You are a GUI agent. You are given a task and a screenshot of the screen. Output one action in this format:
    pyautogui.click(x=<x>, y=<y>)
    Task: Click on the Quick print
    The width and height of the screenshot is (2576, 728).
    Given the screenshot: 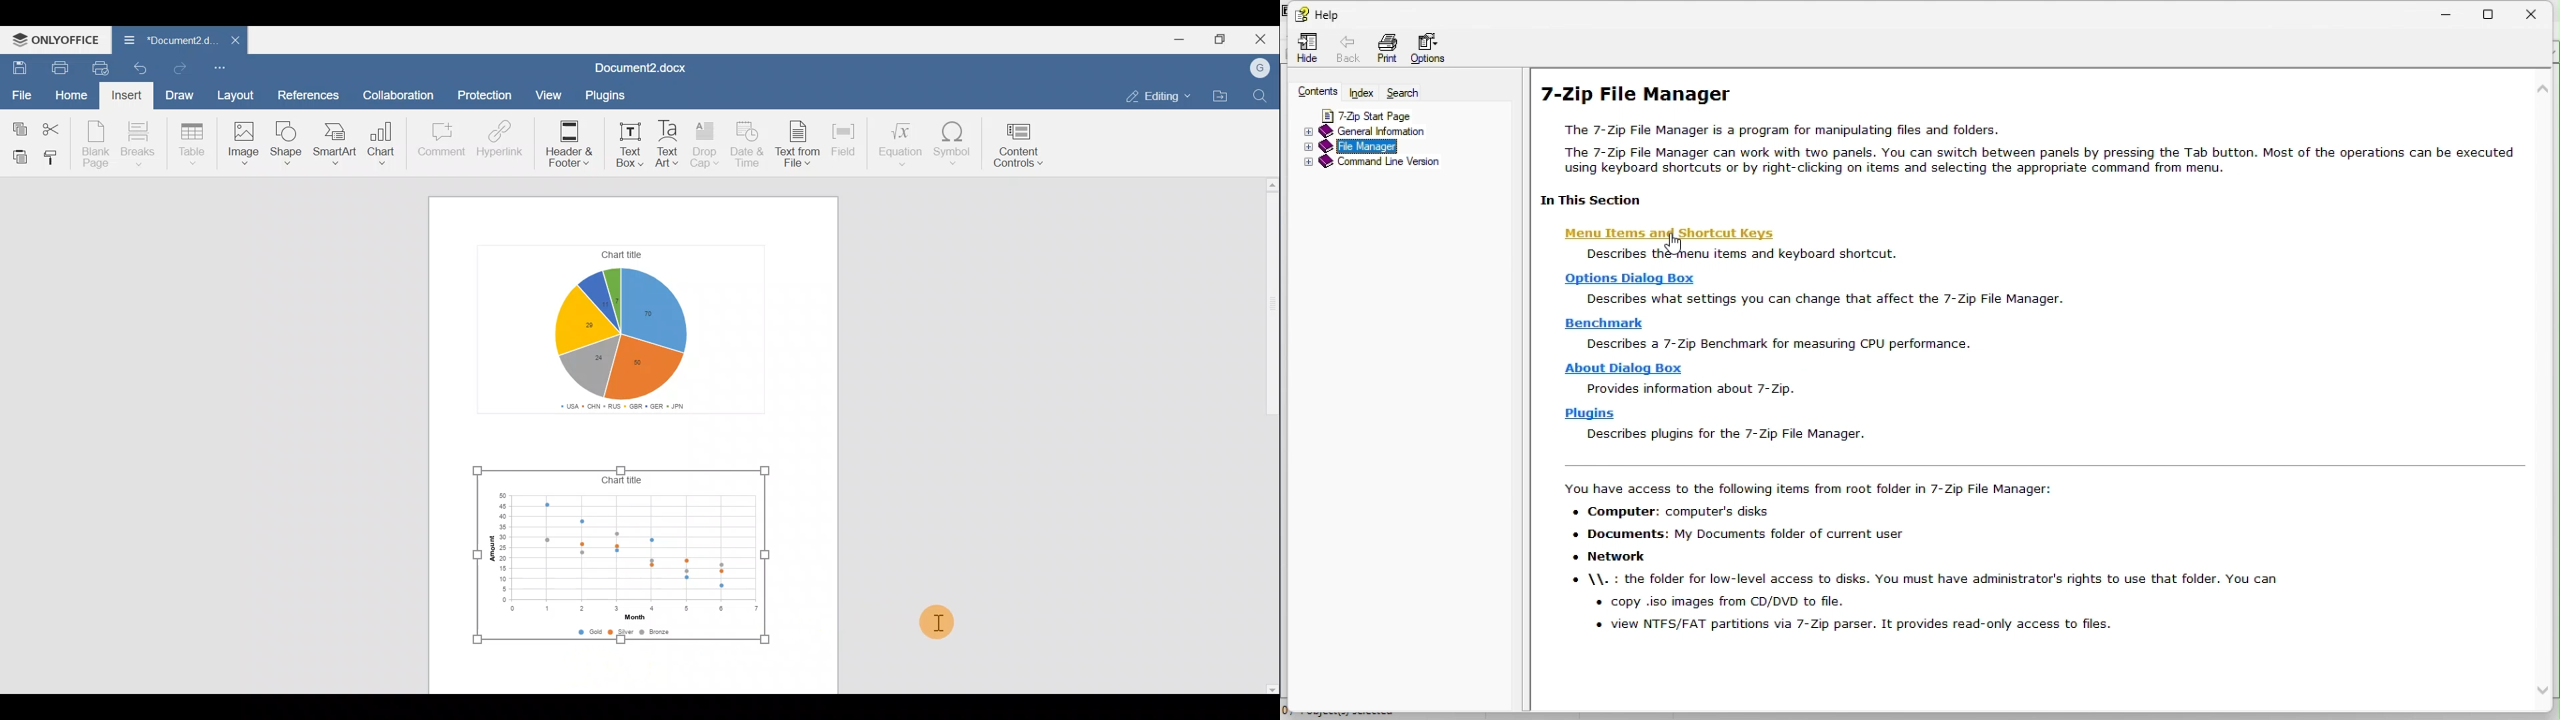 What is the action you would take?
    pyautogui.click(x=101, y=68)
    